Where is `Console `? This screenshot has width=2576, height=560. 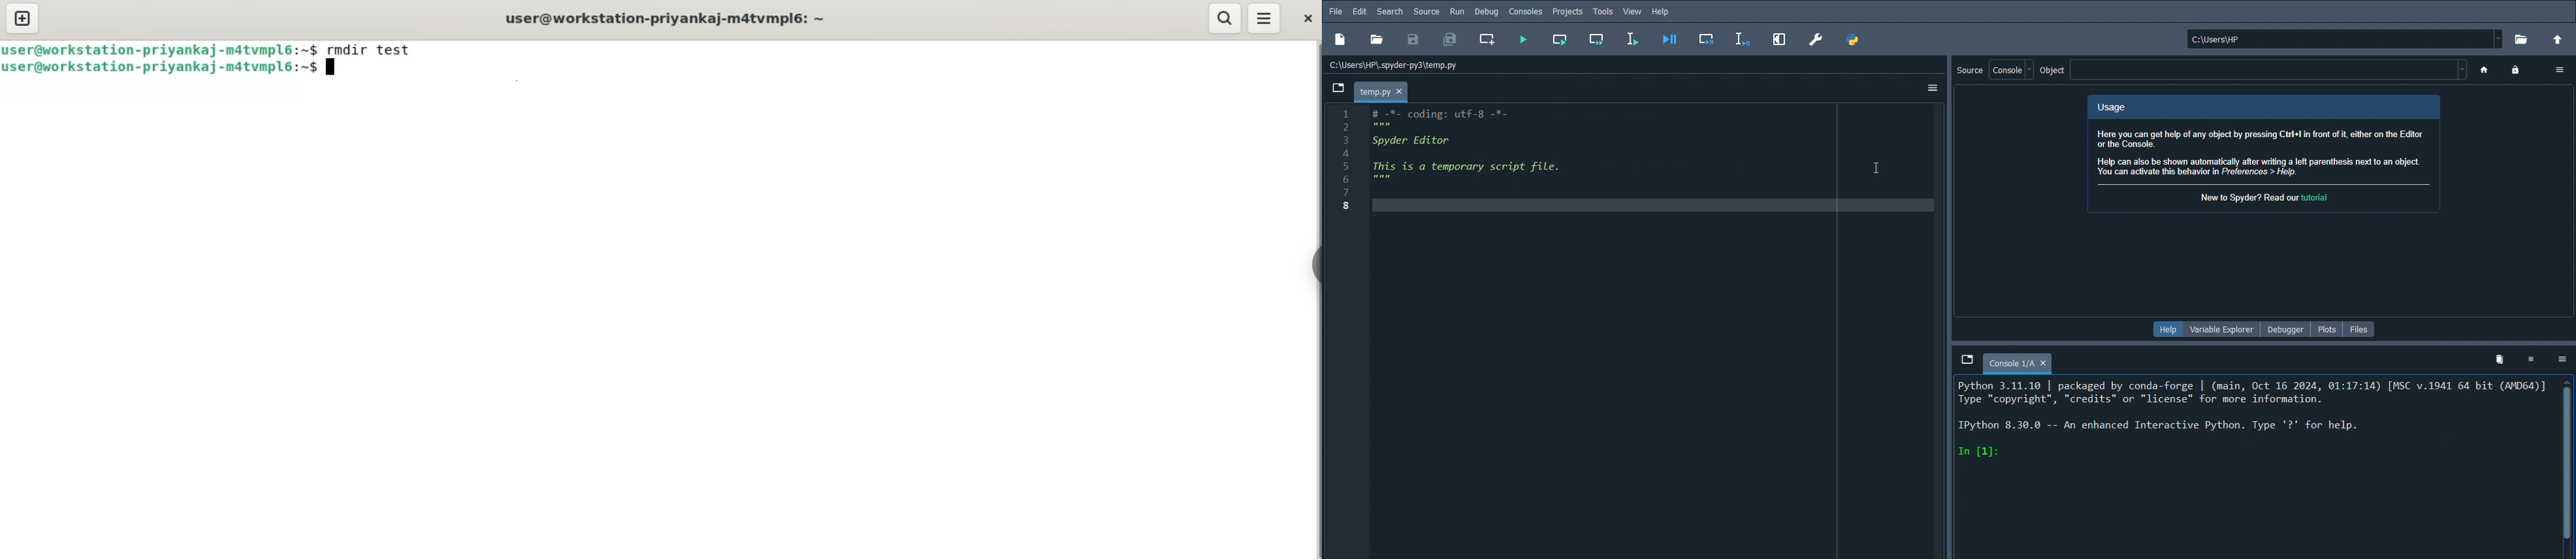 Console  is located at coordinates (2007, 69).